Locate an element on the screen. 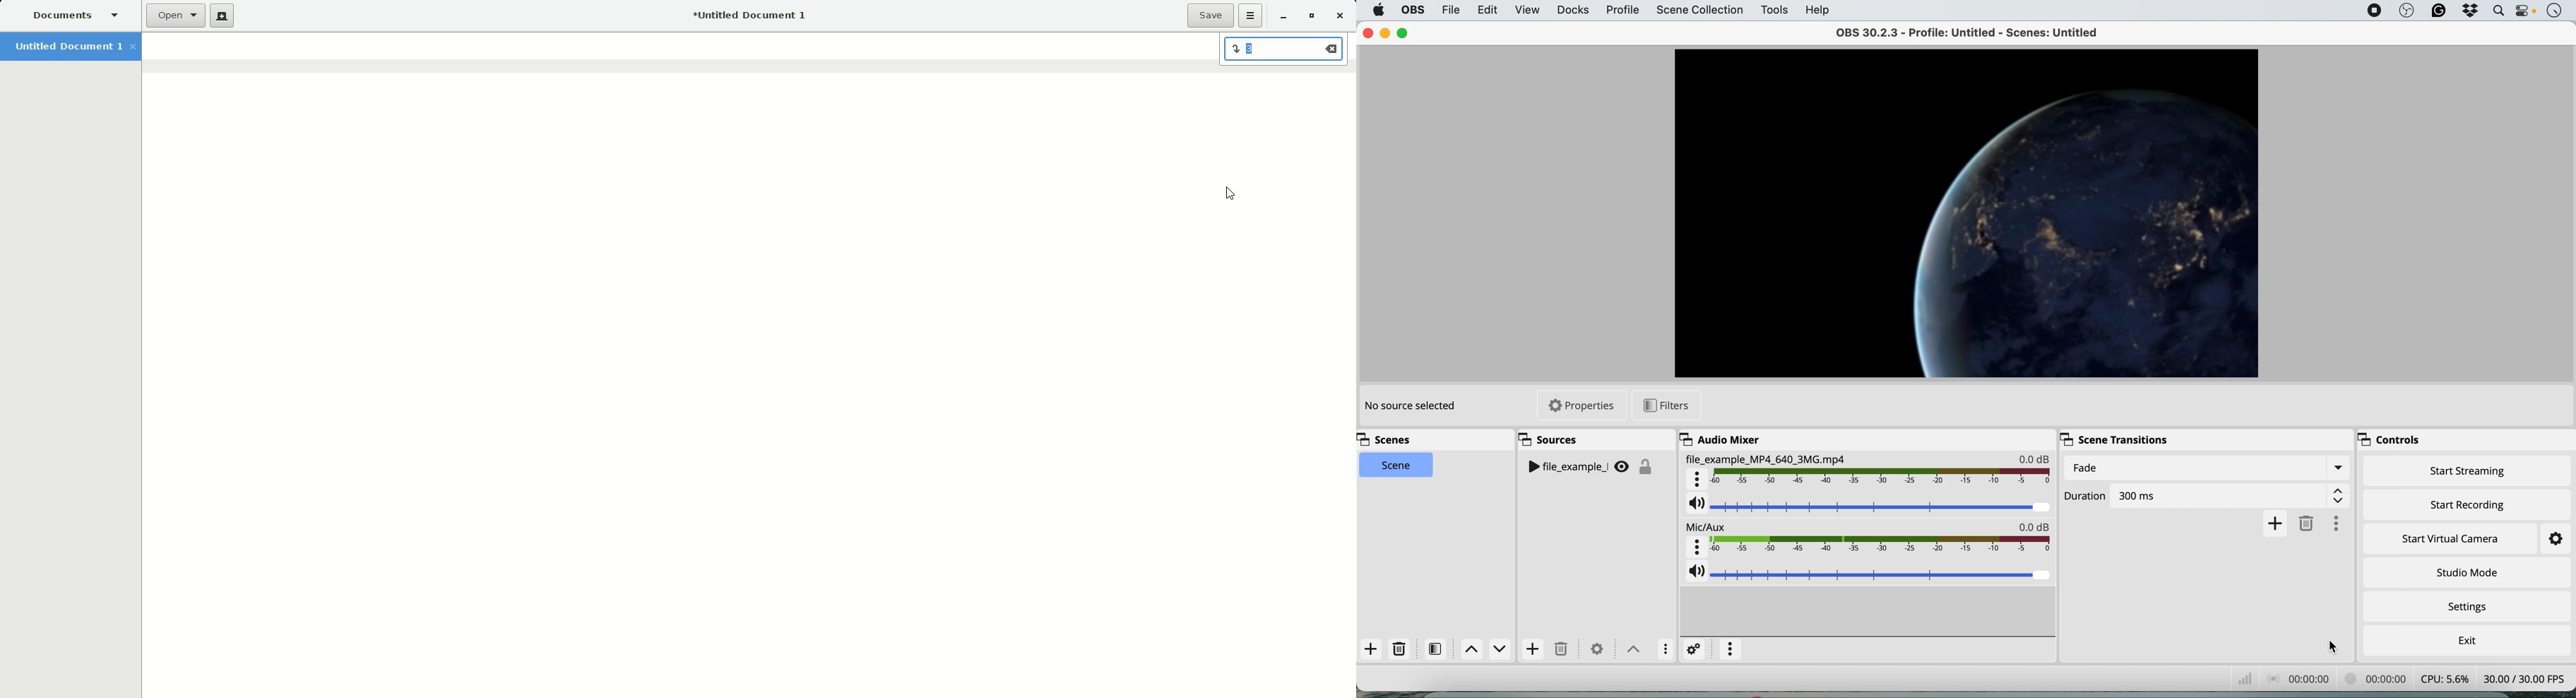  audio recording time stamp is located at coordinates (2297, 678).